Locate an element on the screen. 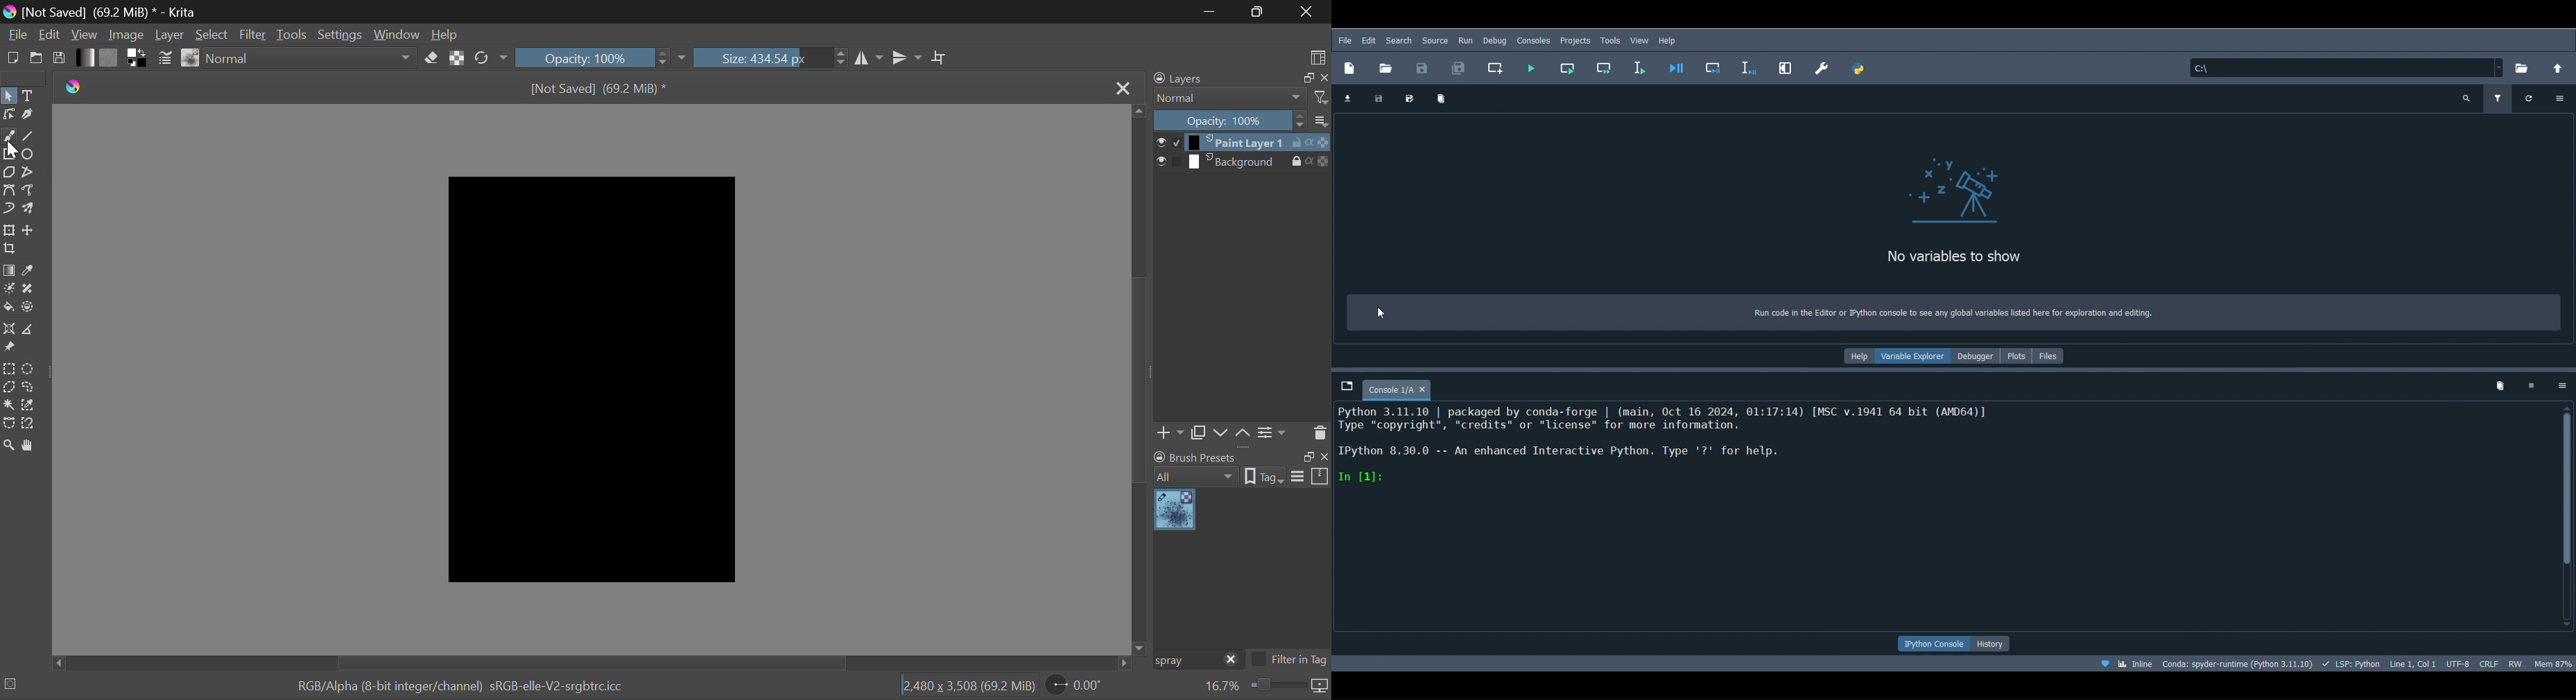 This screenshot has height=700, width=2576. Help is located at coordinates (445, 32).